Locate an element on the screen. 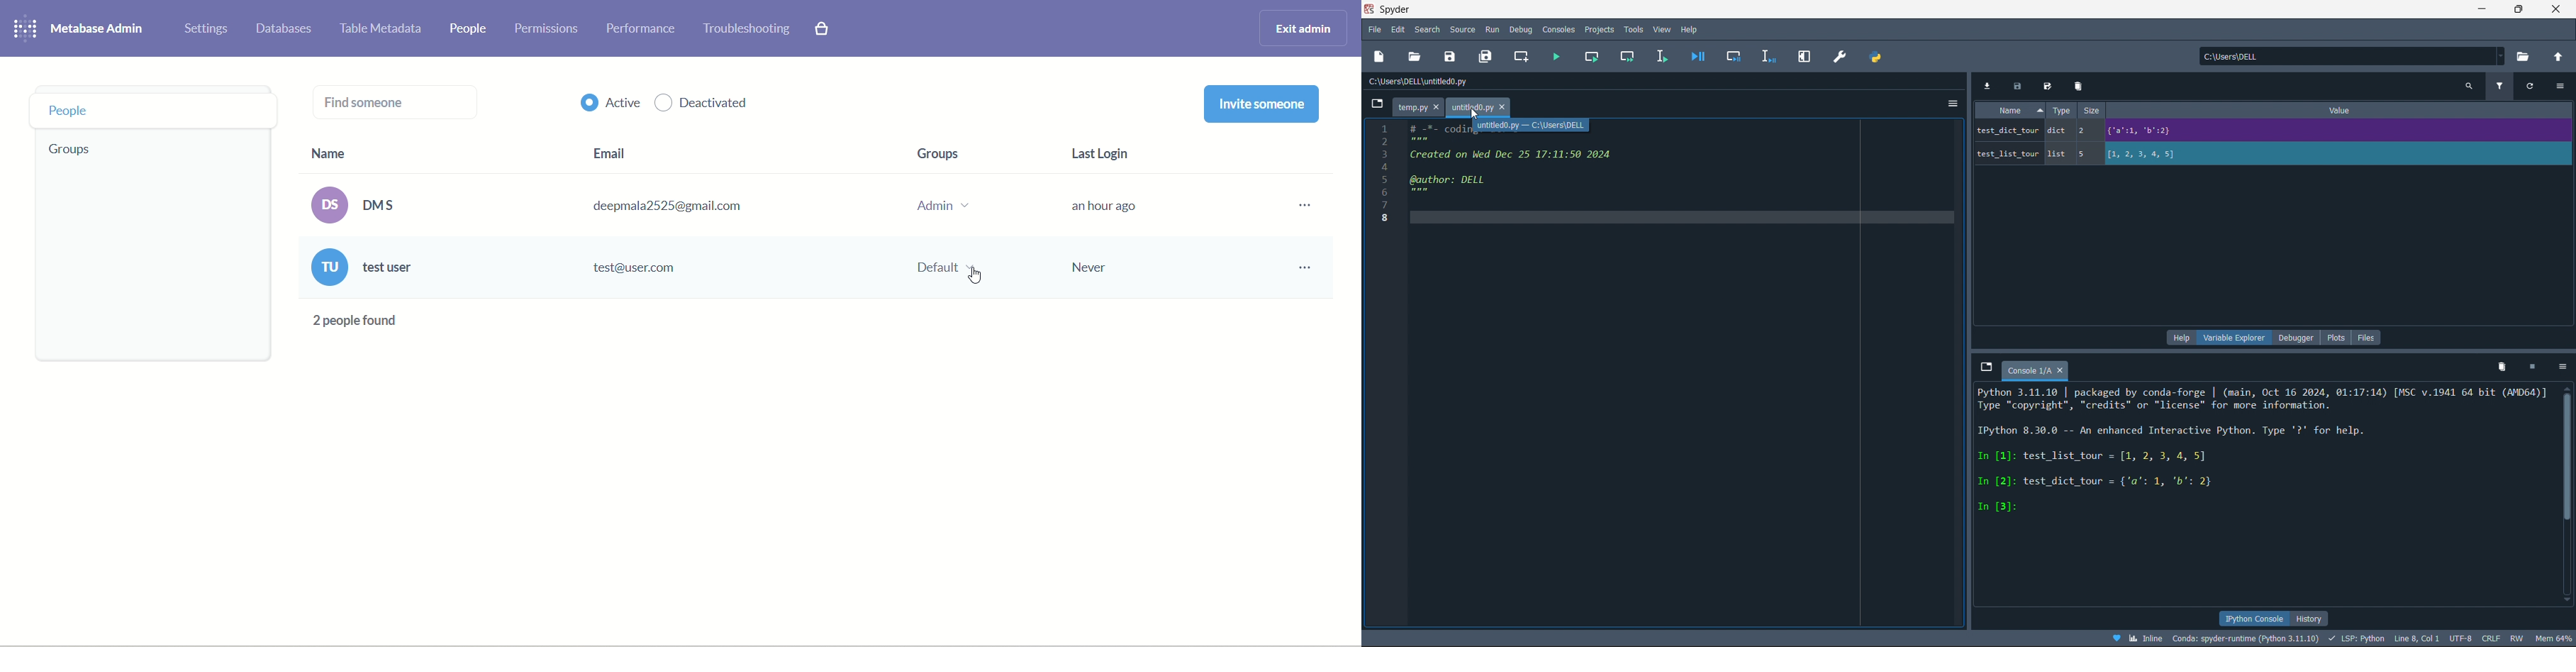 The height and width of the screenshot is (672, 2576). debug file is located at coordinates (1699, 57).